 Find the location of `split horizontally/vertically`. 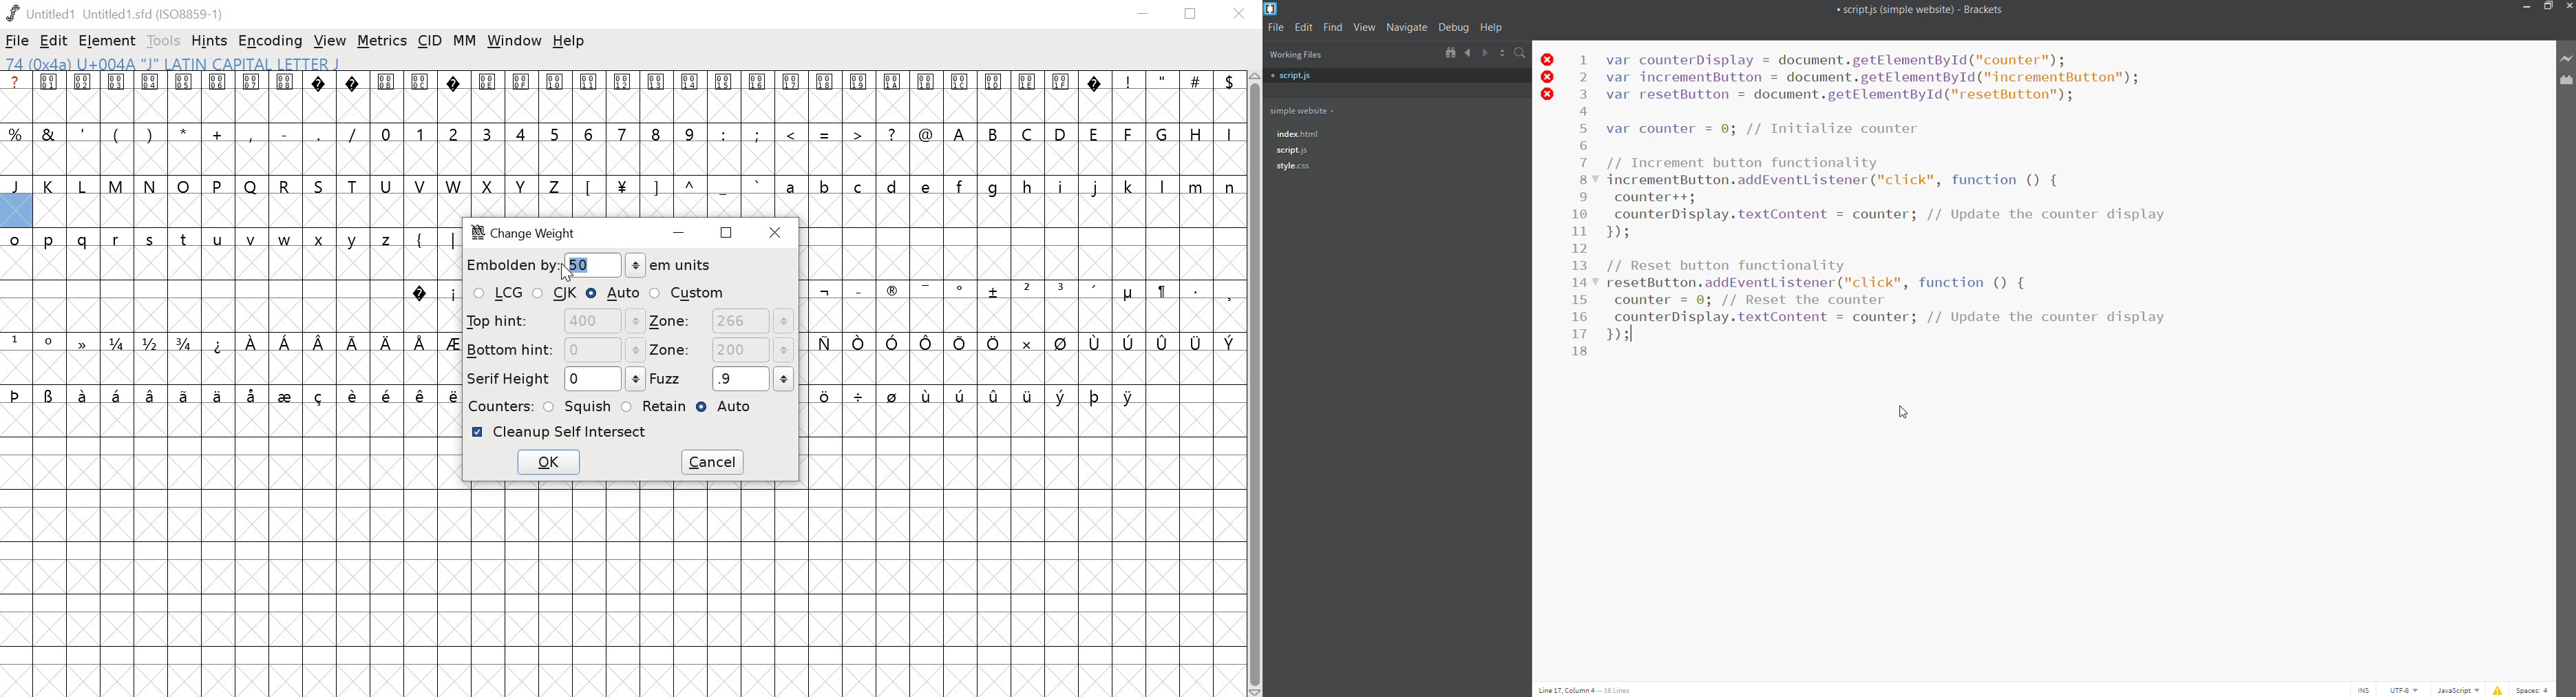

split horizontally/vertically is located at coordinates (1503, 53).